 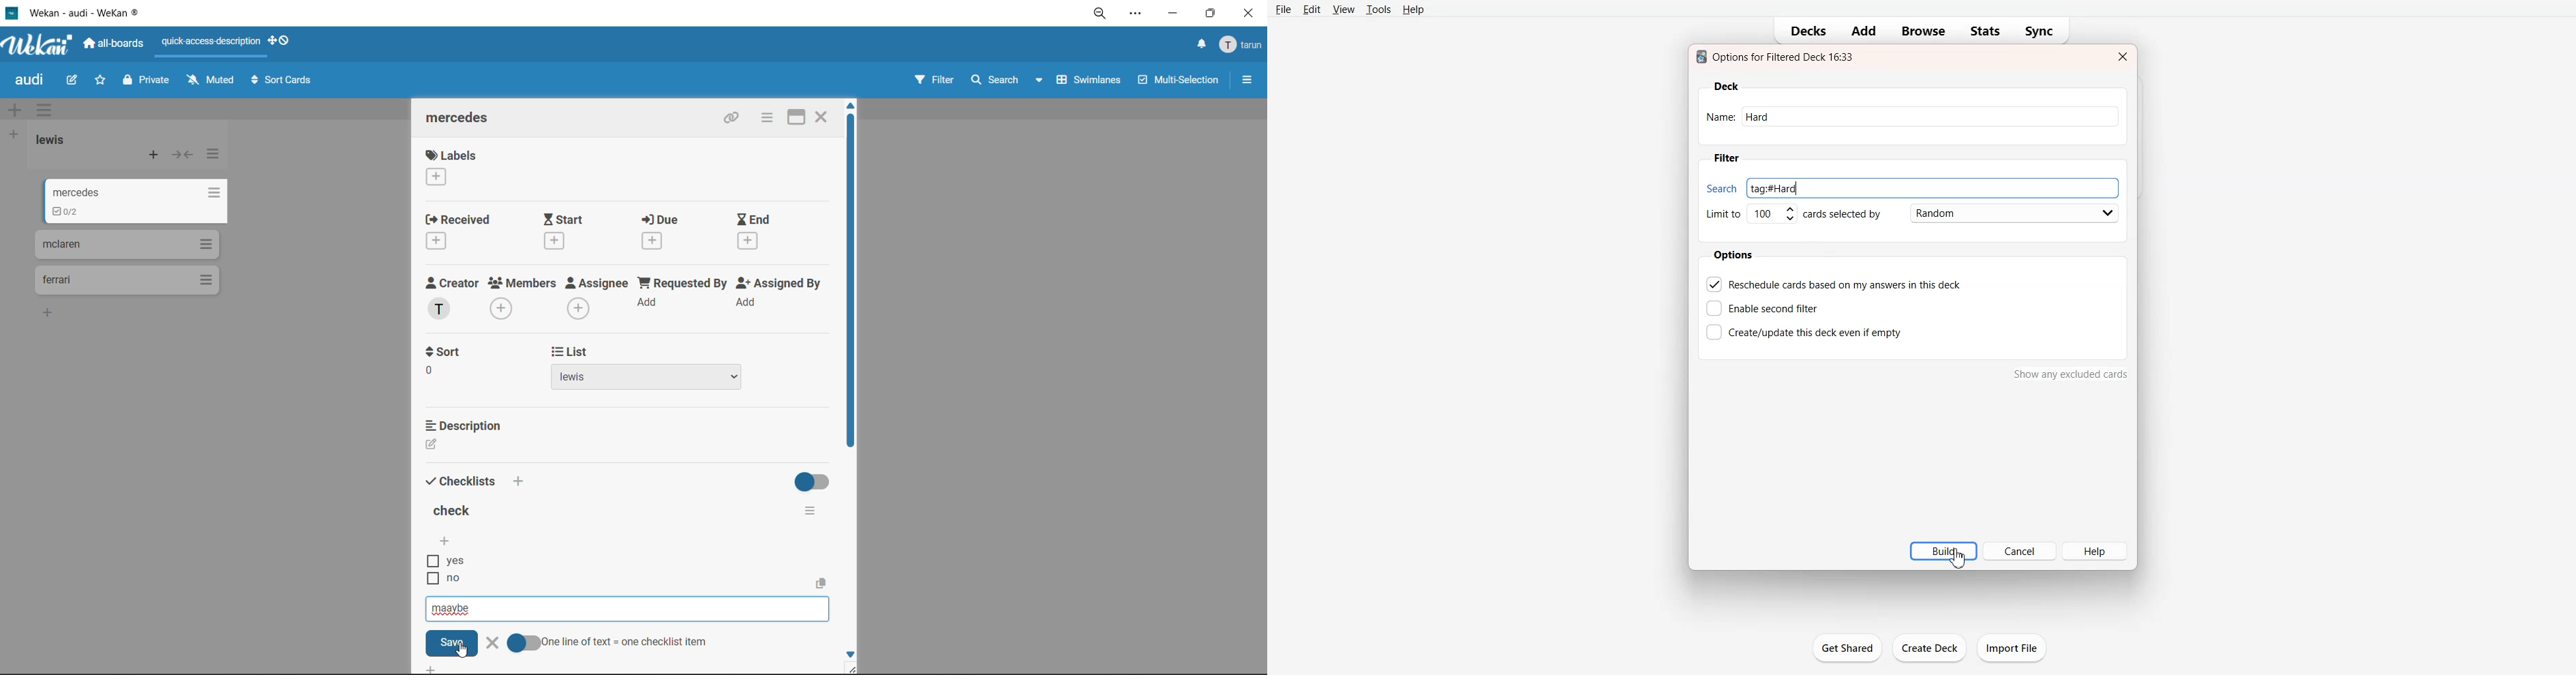 I want to click on File, so click(x=1284, y=9).